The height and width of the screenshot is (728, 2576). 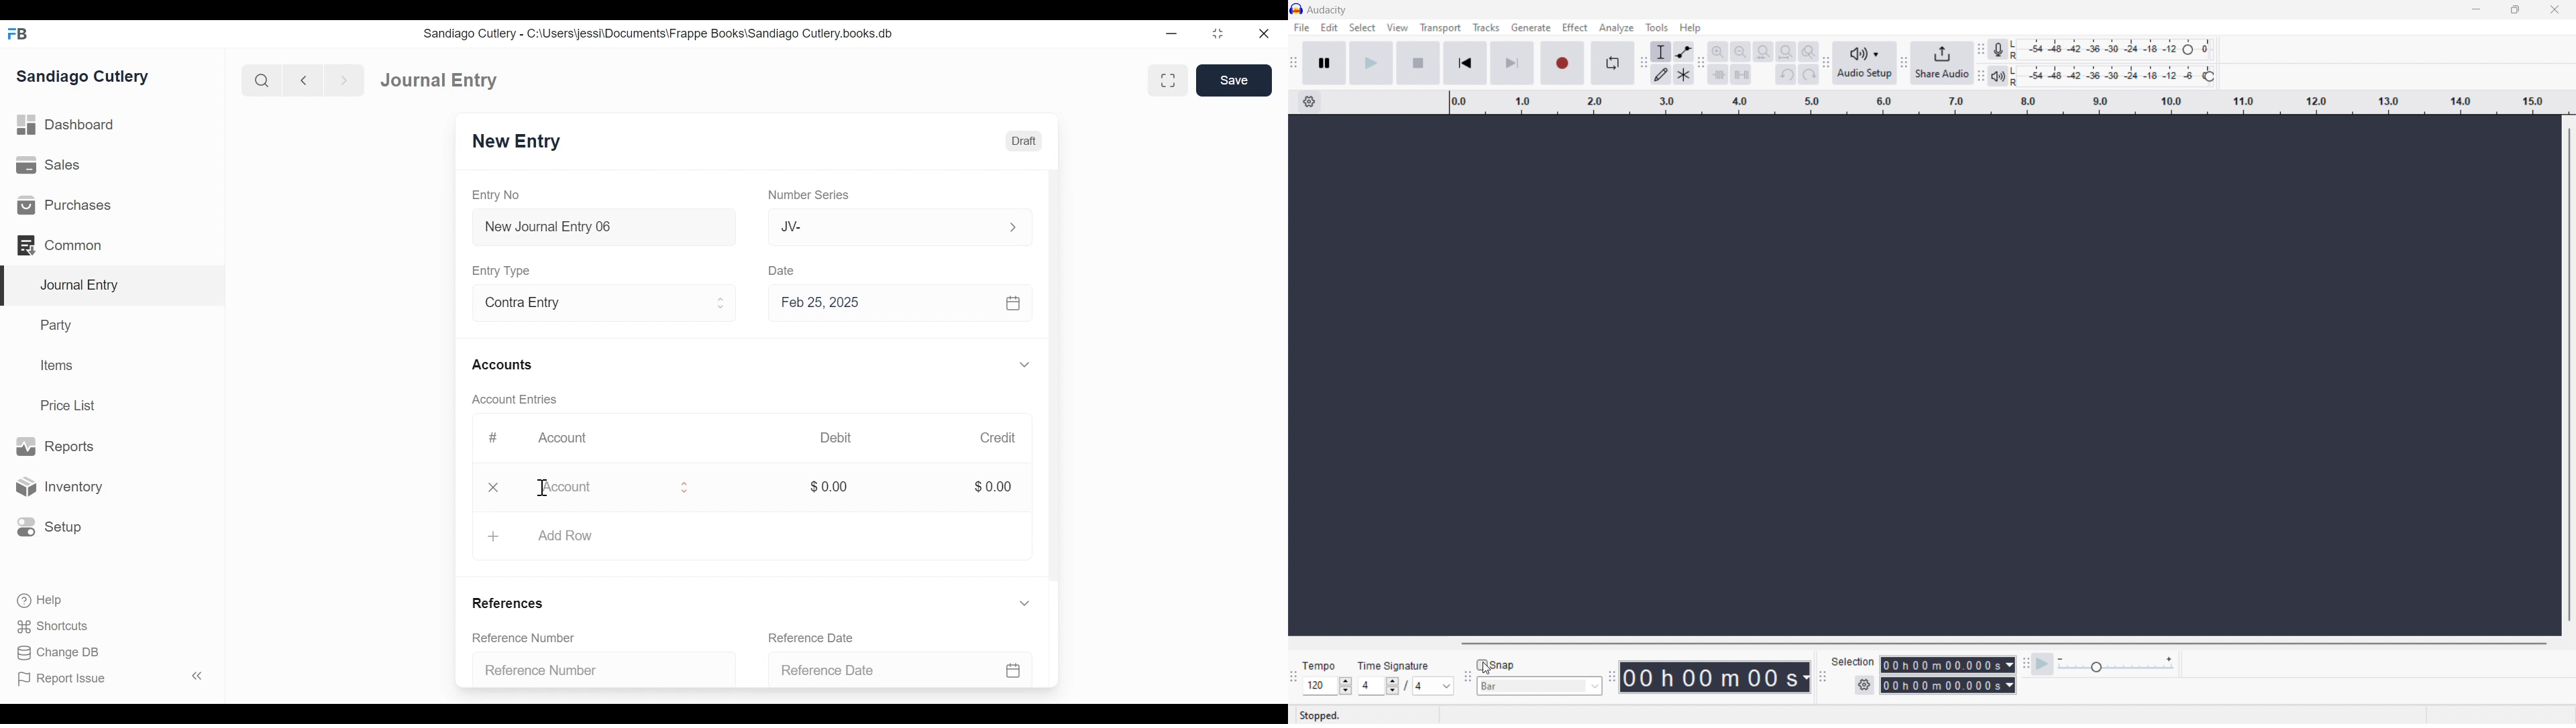 I want to click on Accounts, so click(x=506, y=366).